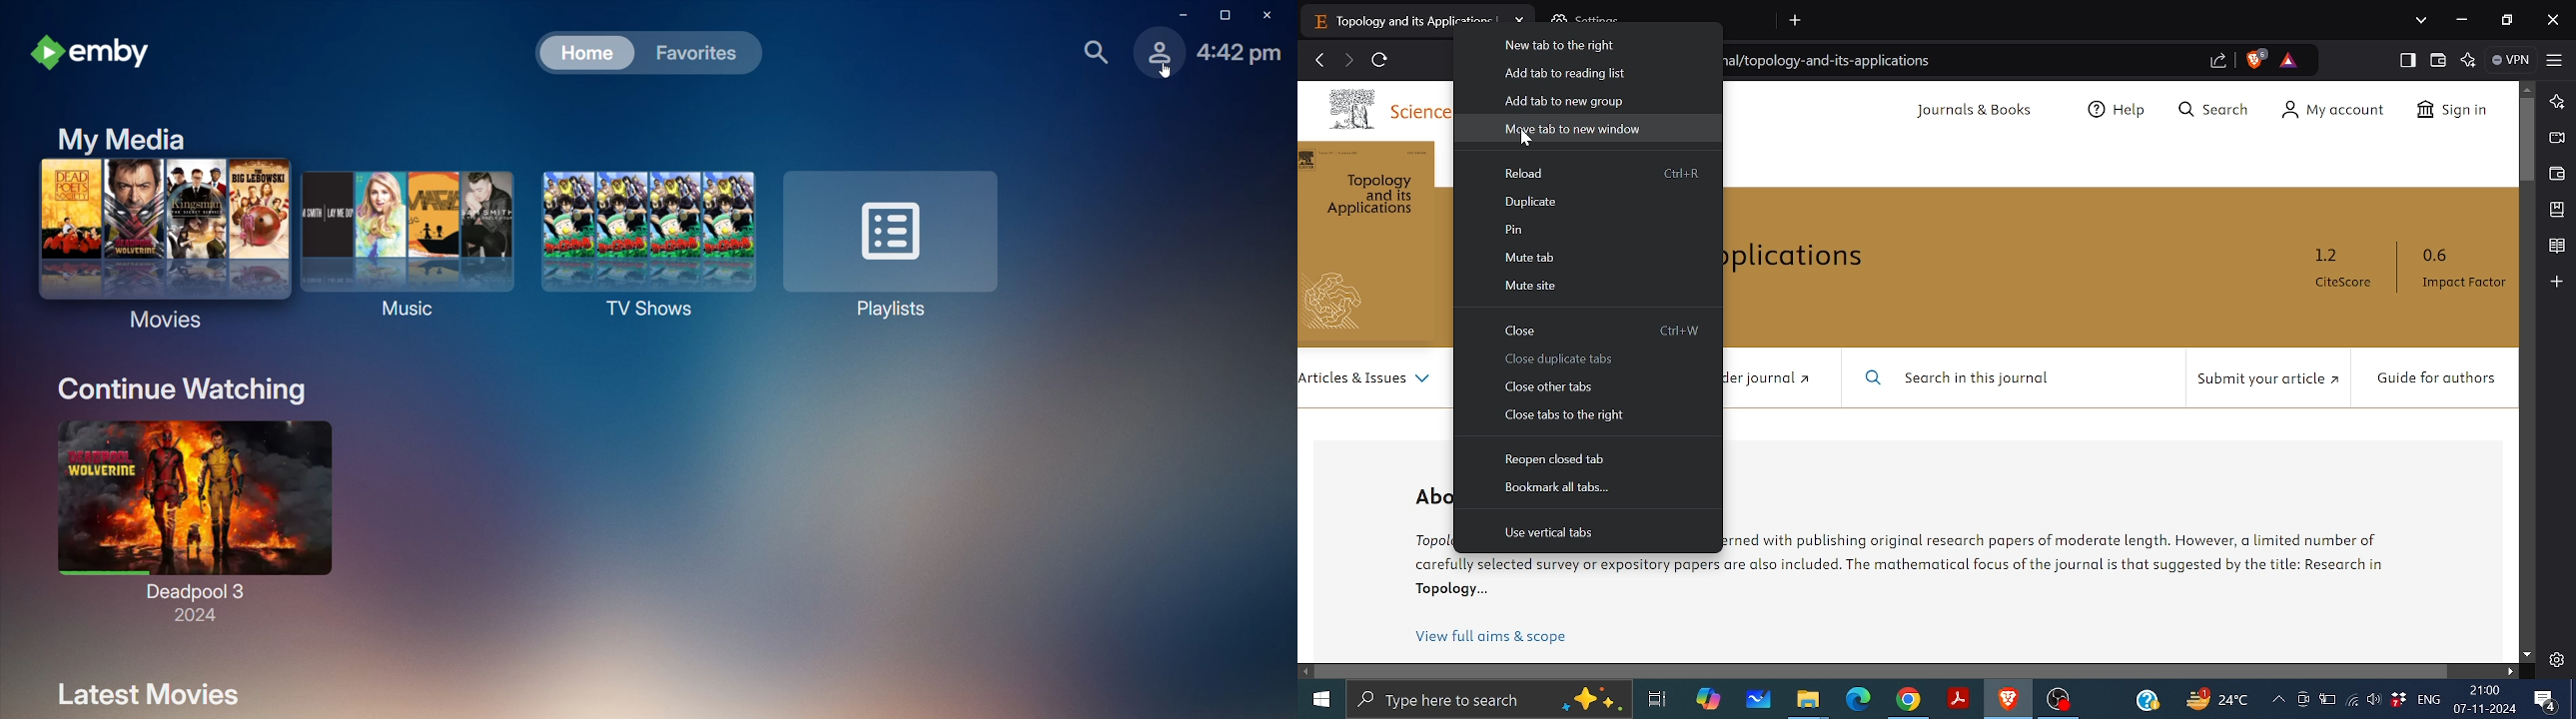 The width and height of the screenshot is (2576, 728). What do you see at coordinates (2008, 700) in the screenshot?
I see `Brave Browser` at bounding box center [2008, 700].